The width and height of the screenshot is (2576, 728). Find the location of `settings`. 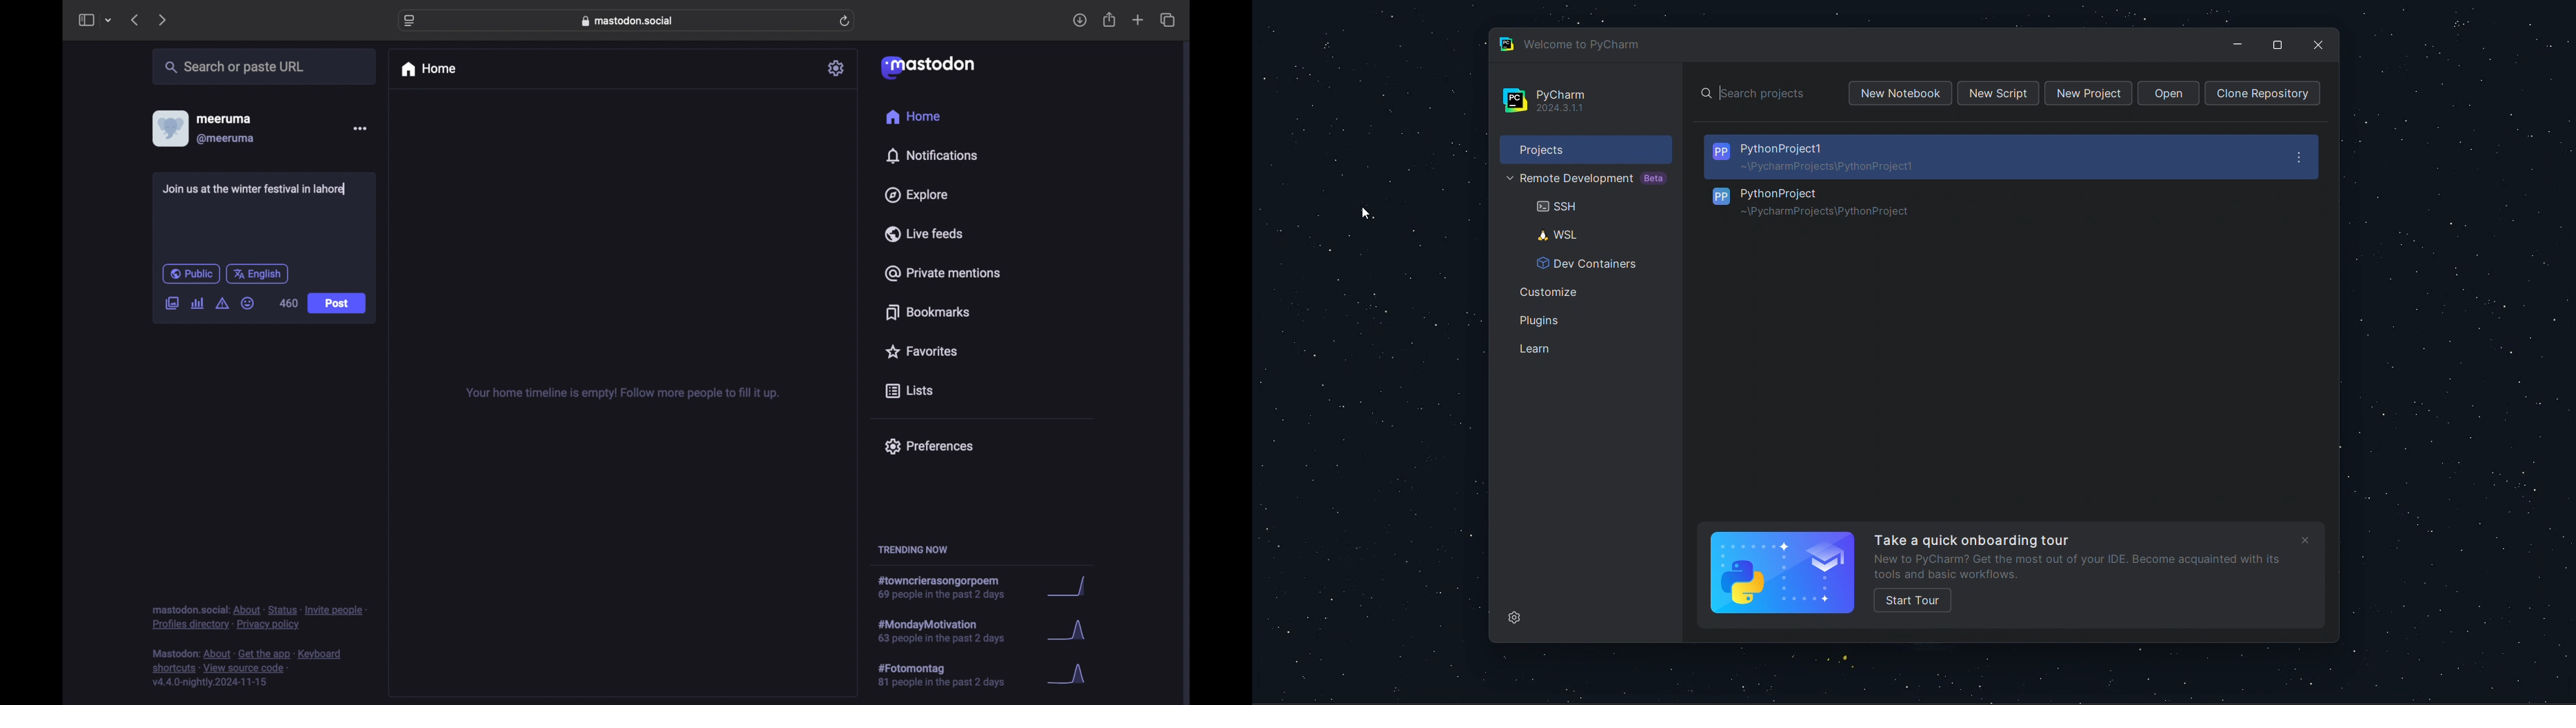

settings is located at coordinates (838, 68).